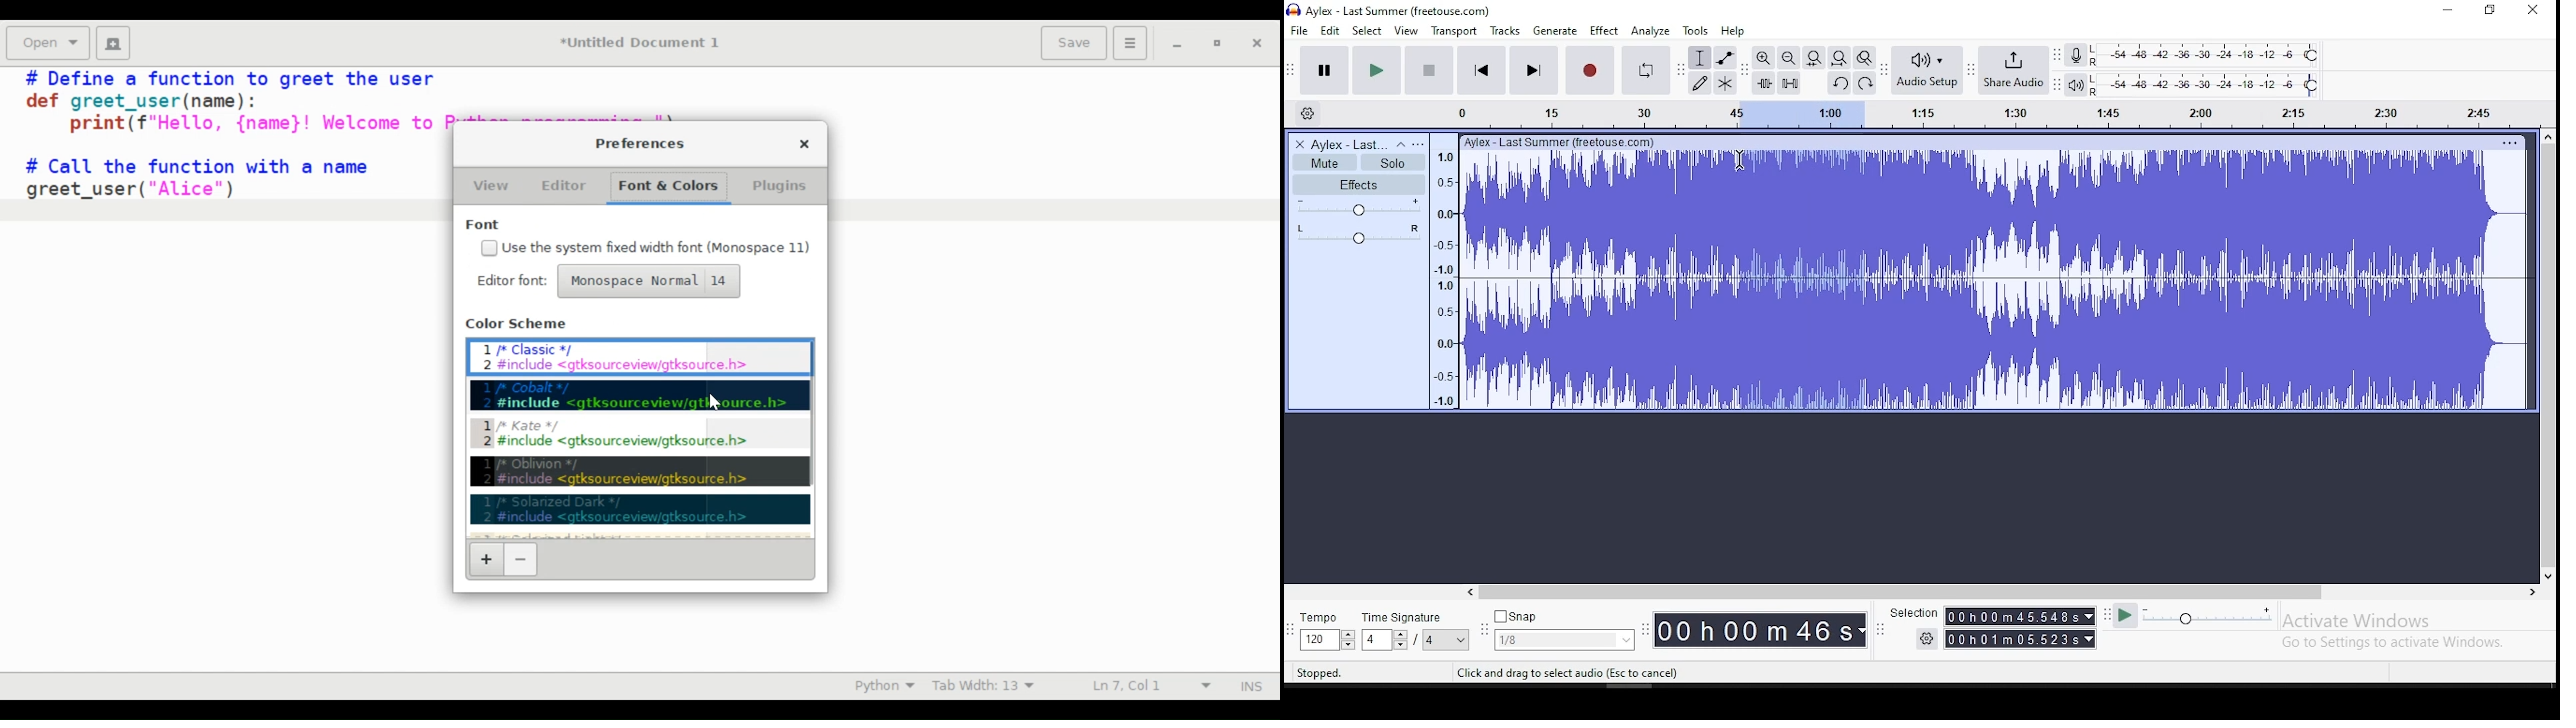 Image resolution: width=2576 pixels, height=728 pixels. I want to click on timeline, so click(1446, 271).